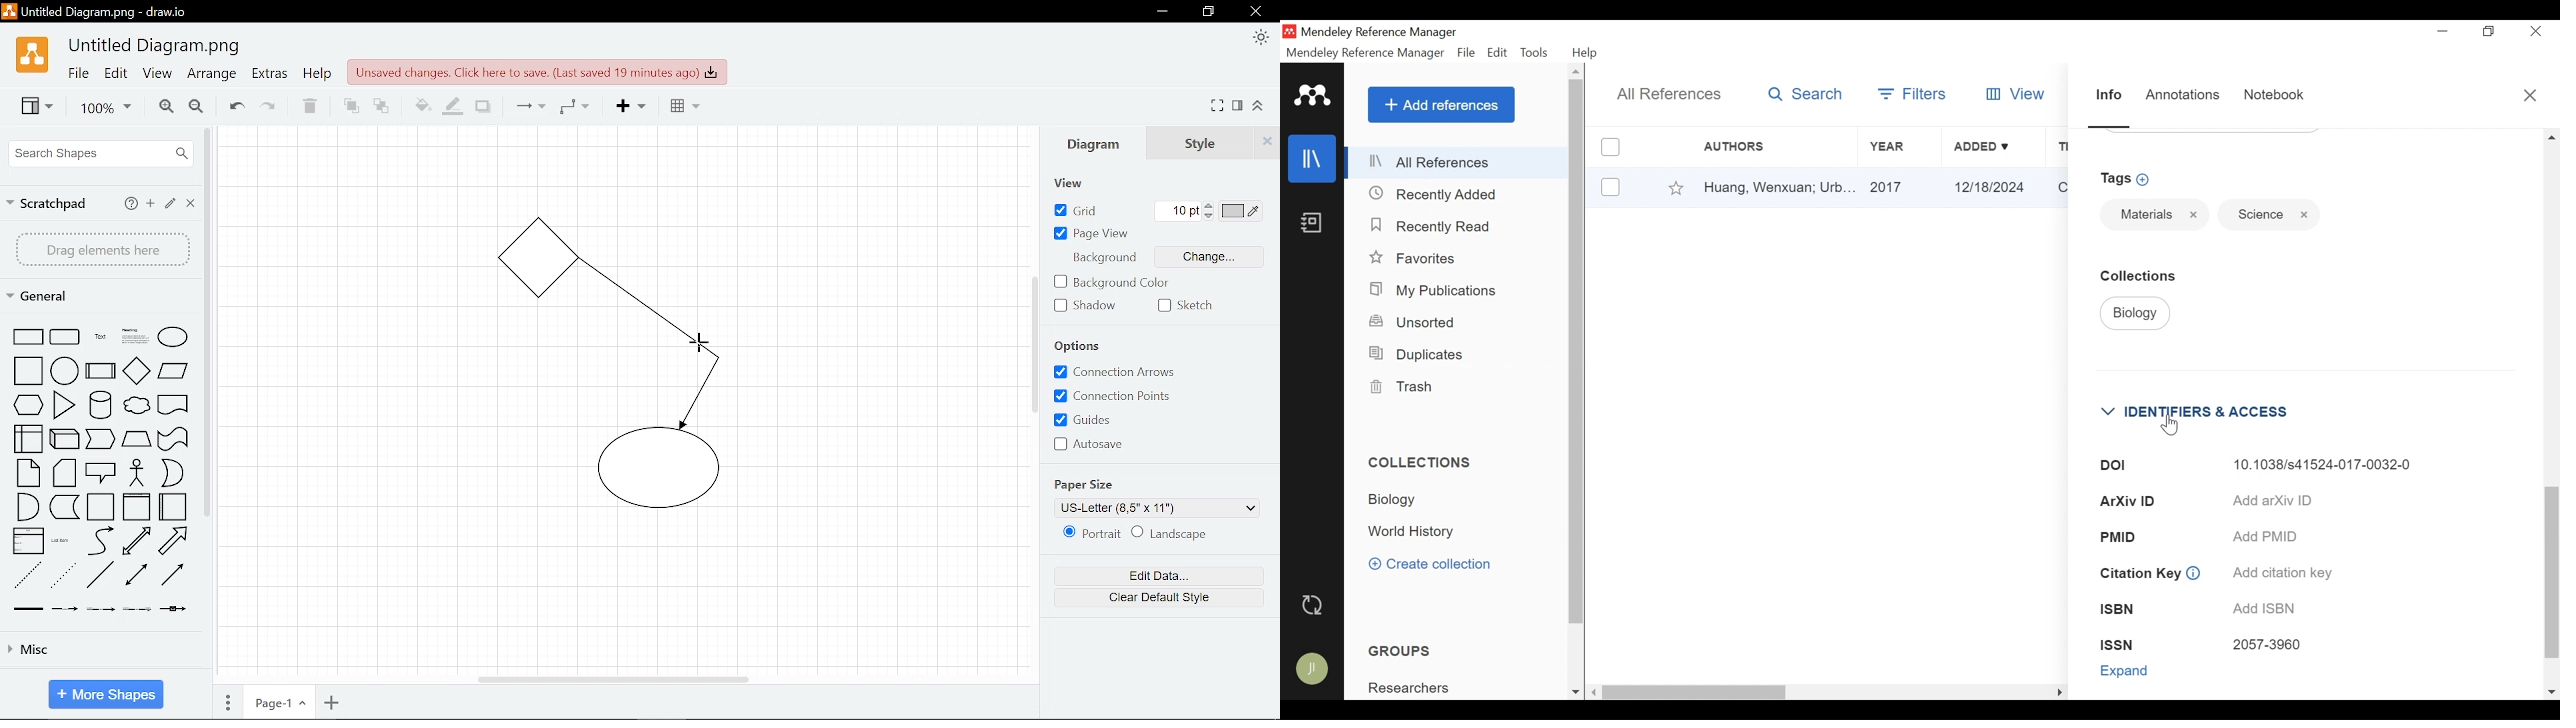 This screenshot has height=728, width=2576. I want to click on shape, so click(102, 405).